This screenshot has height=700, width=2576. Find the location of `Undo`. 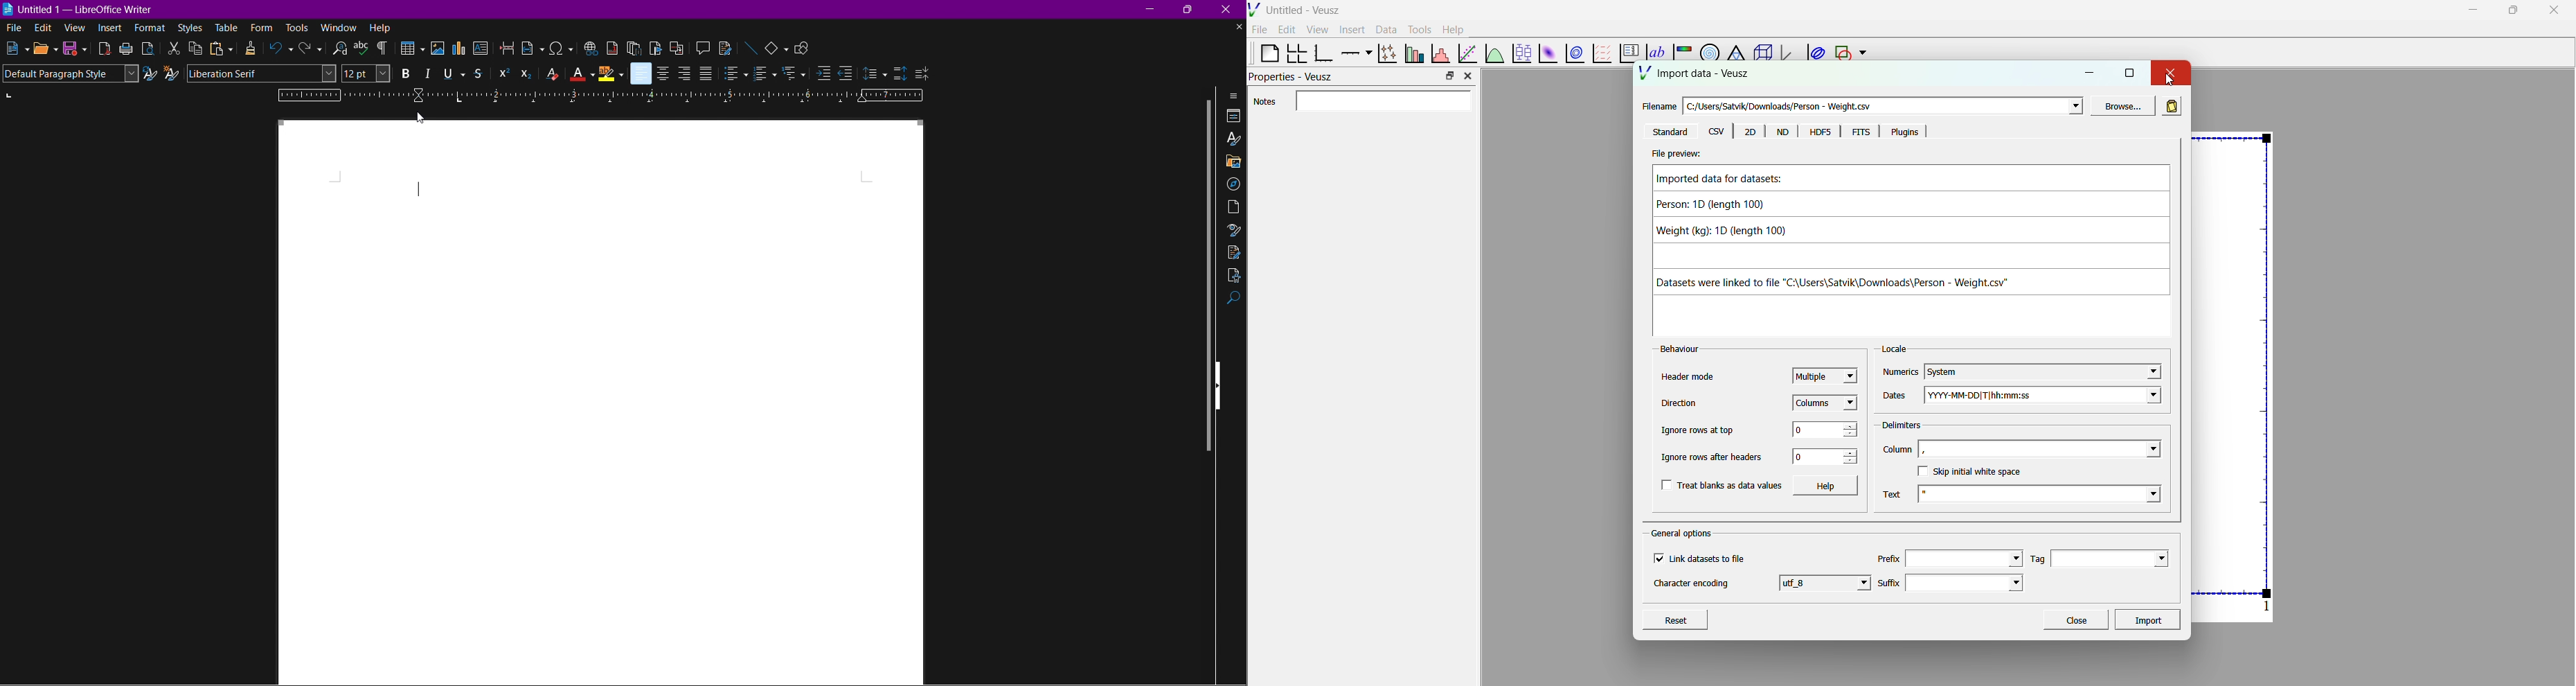

Undo is located at coordinates (282, 50).